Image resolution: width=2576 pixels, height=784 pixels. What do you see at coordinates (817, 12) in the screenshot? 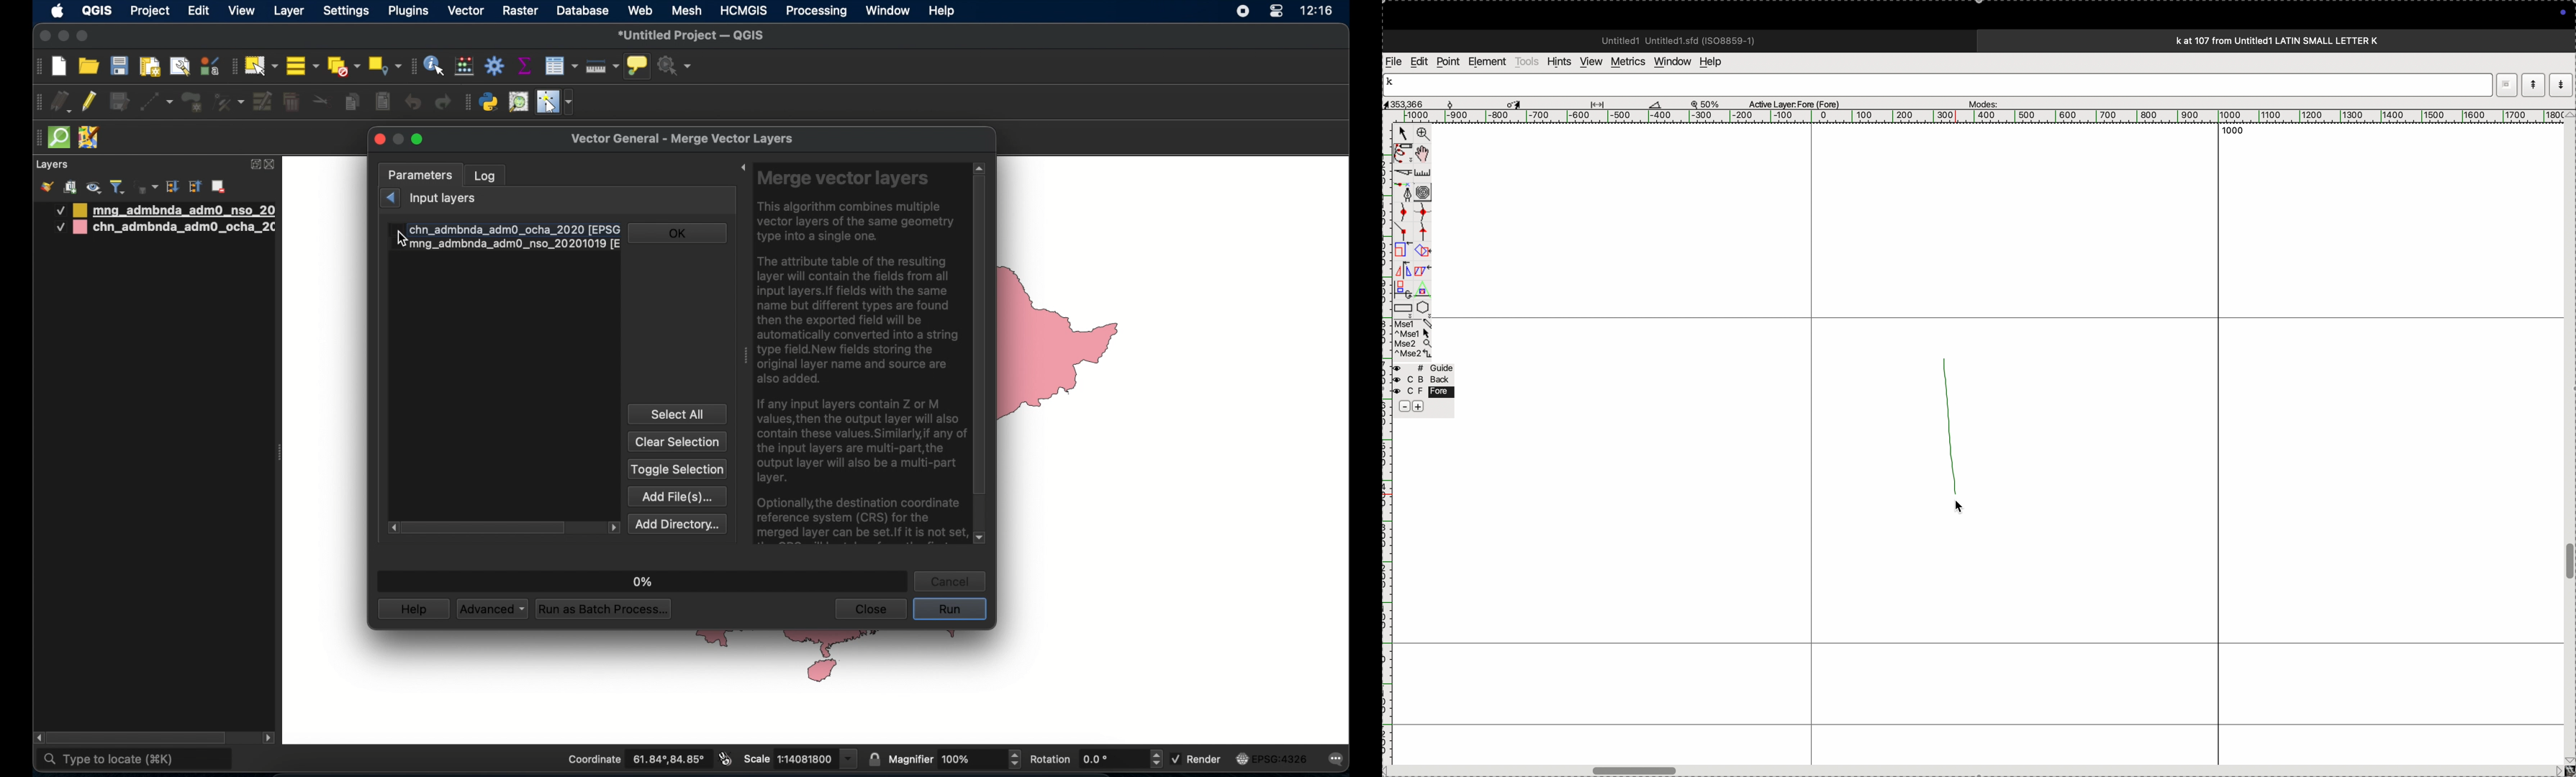
I see `processing` at bounding box center [817, 12].